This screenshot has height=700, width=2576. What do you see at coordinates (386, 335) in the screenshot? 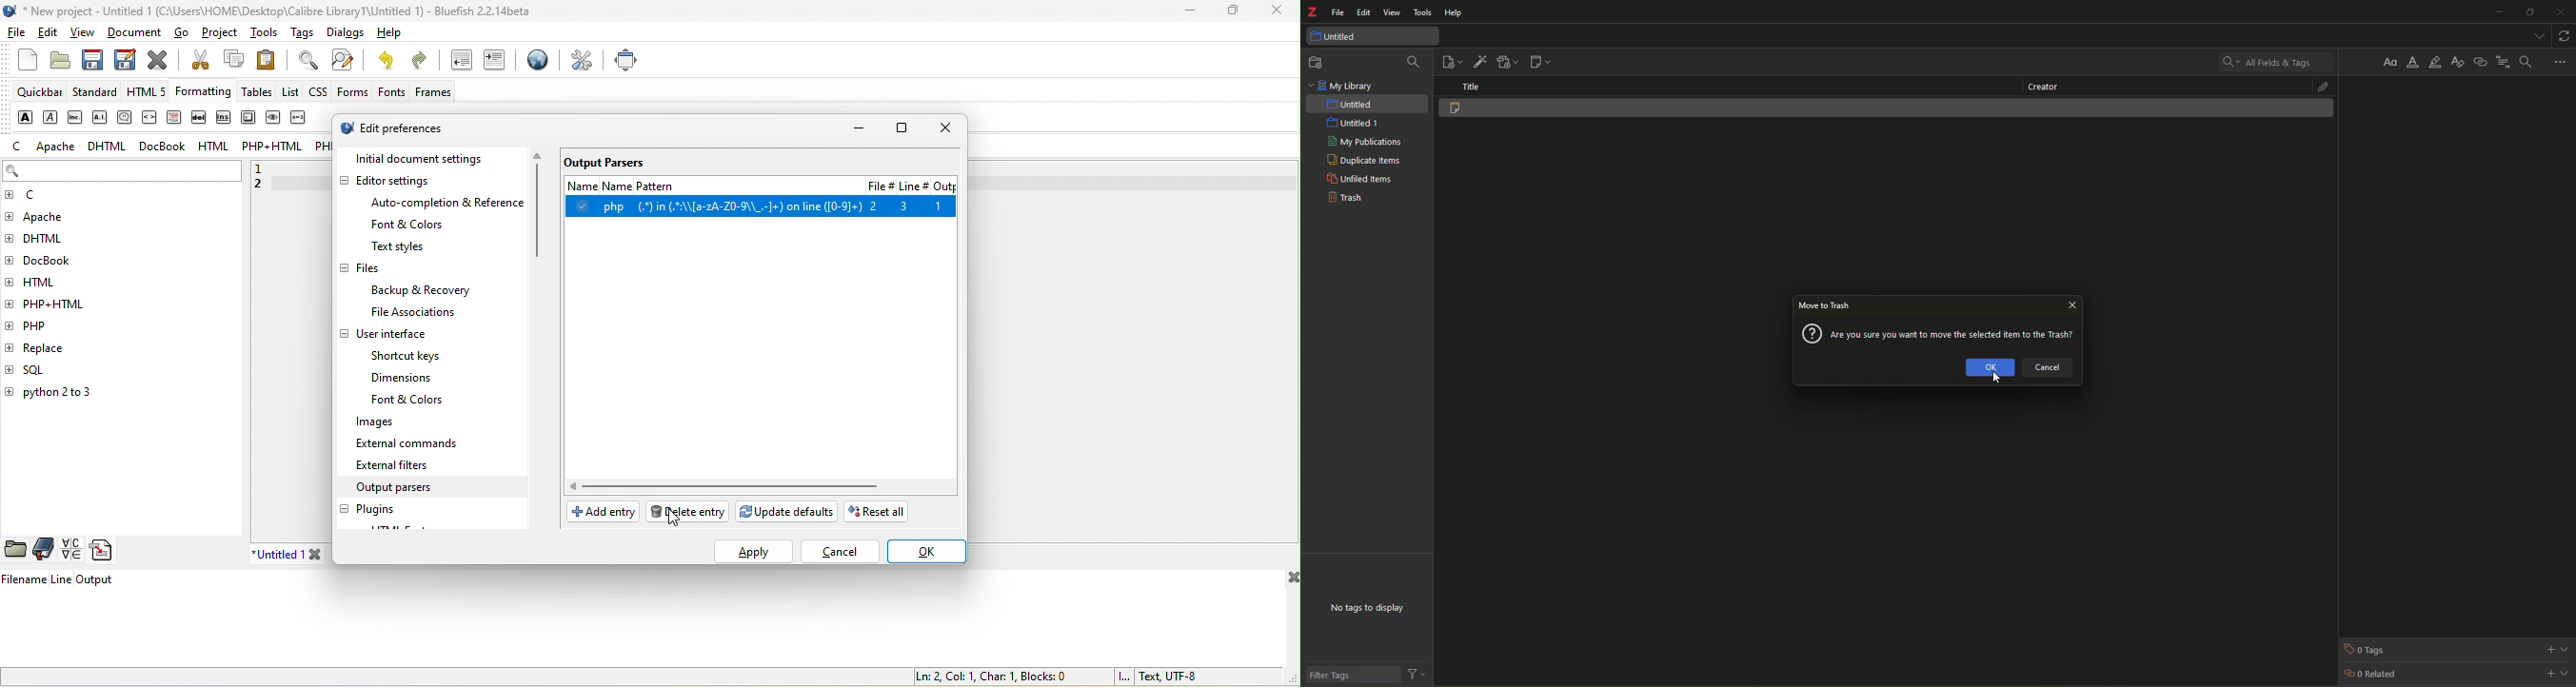
I see `user interface` at bounding box center [386, 335].